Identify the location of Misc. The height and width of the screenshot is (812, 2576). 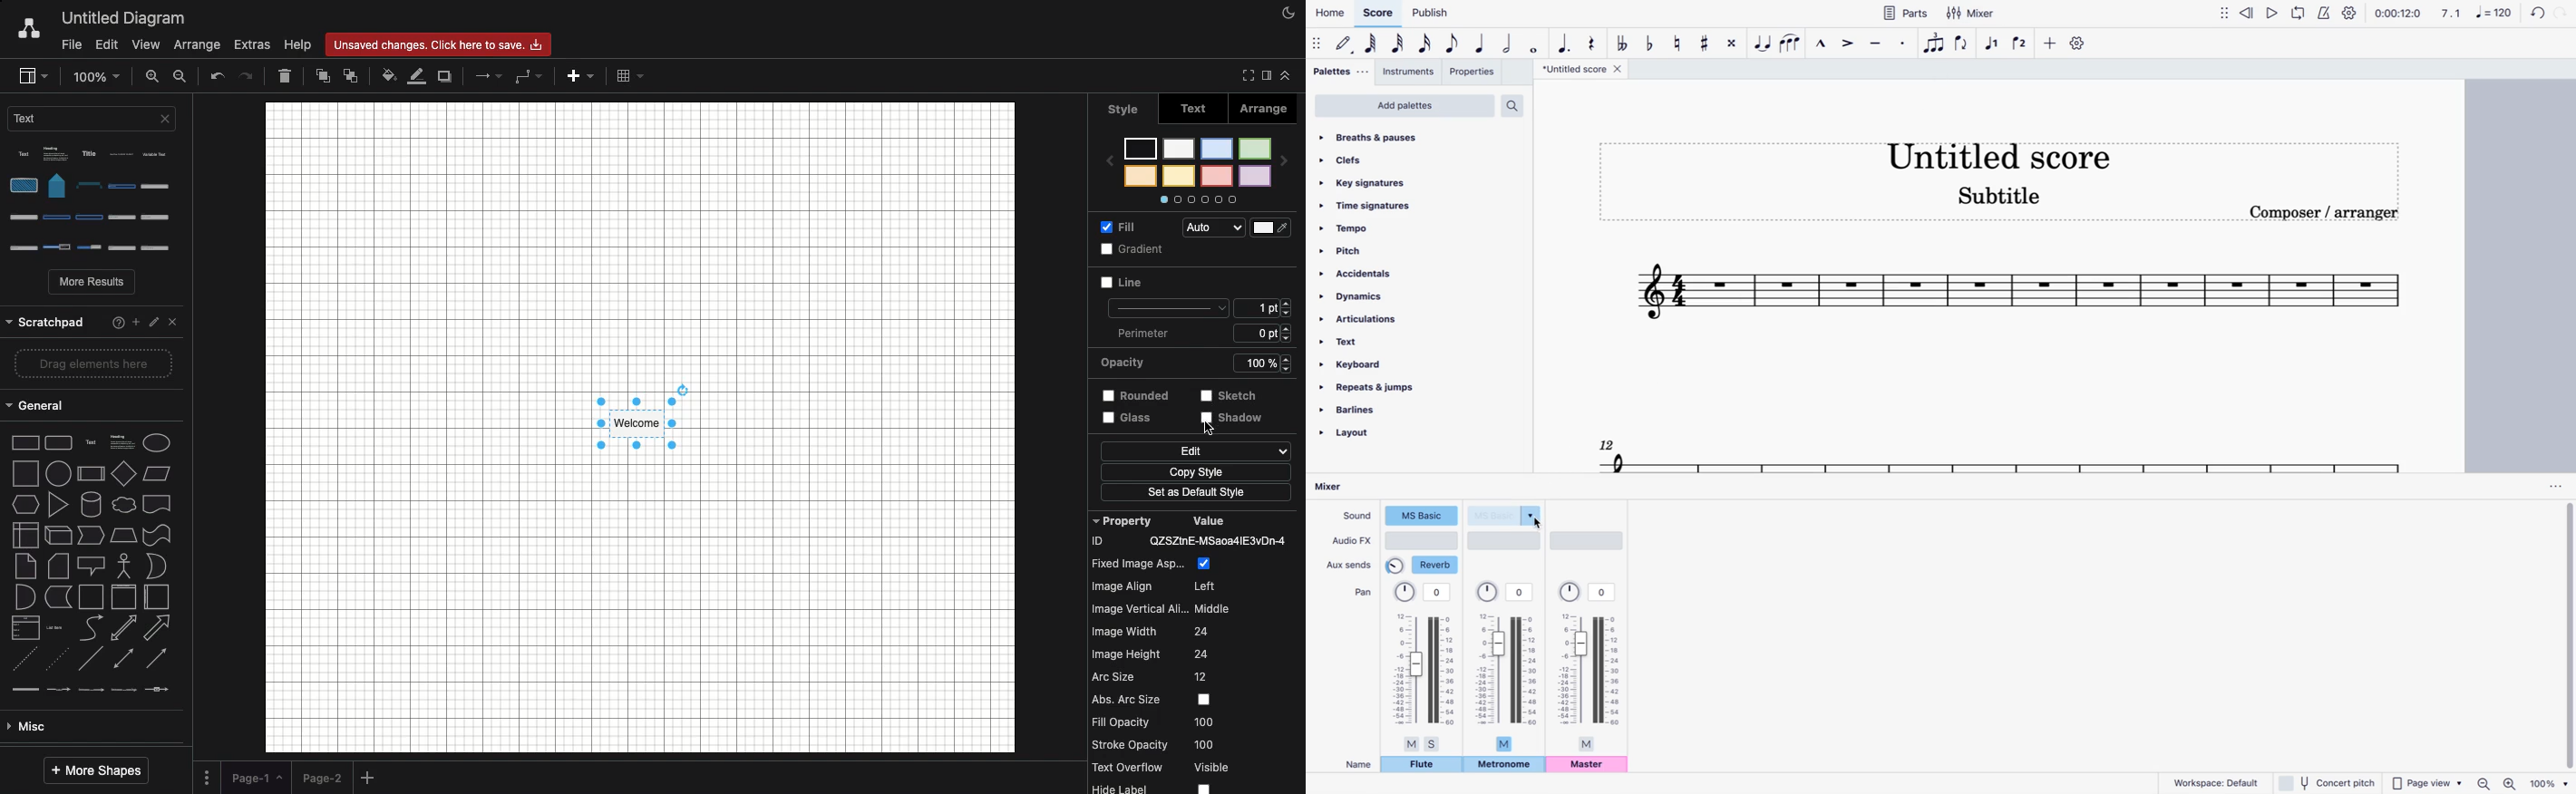
(89, 566).